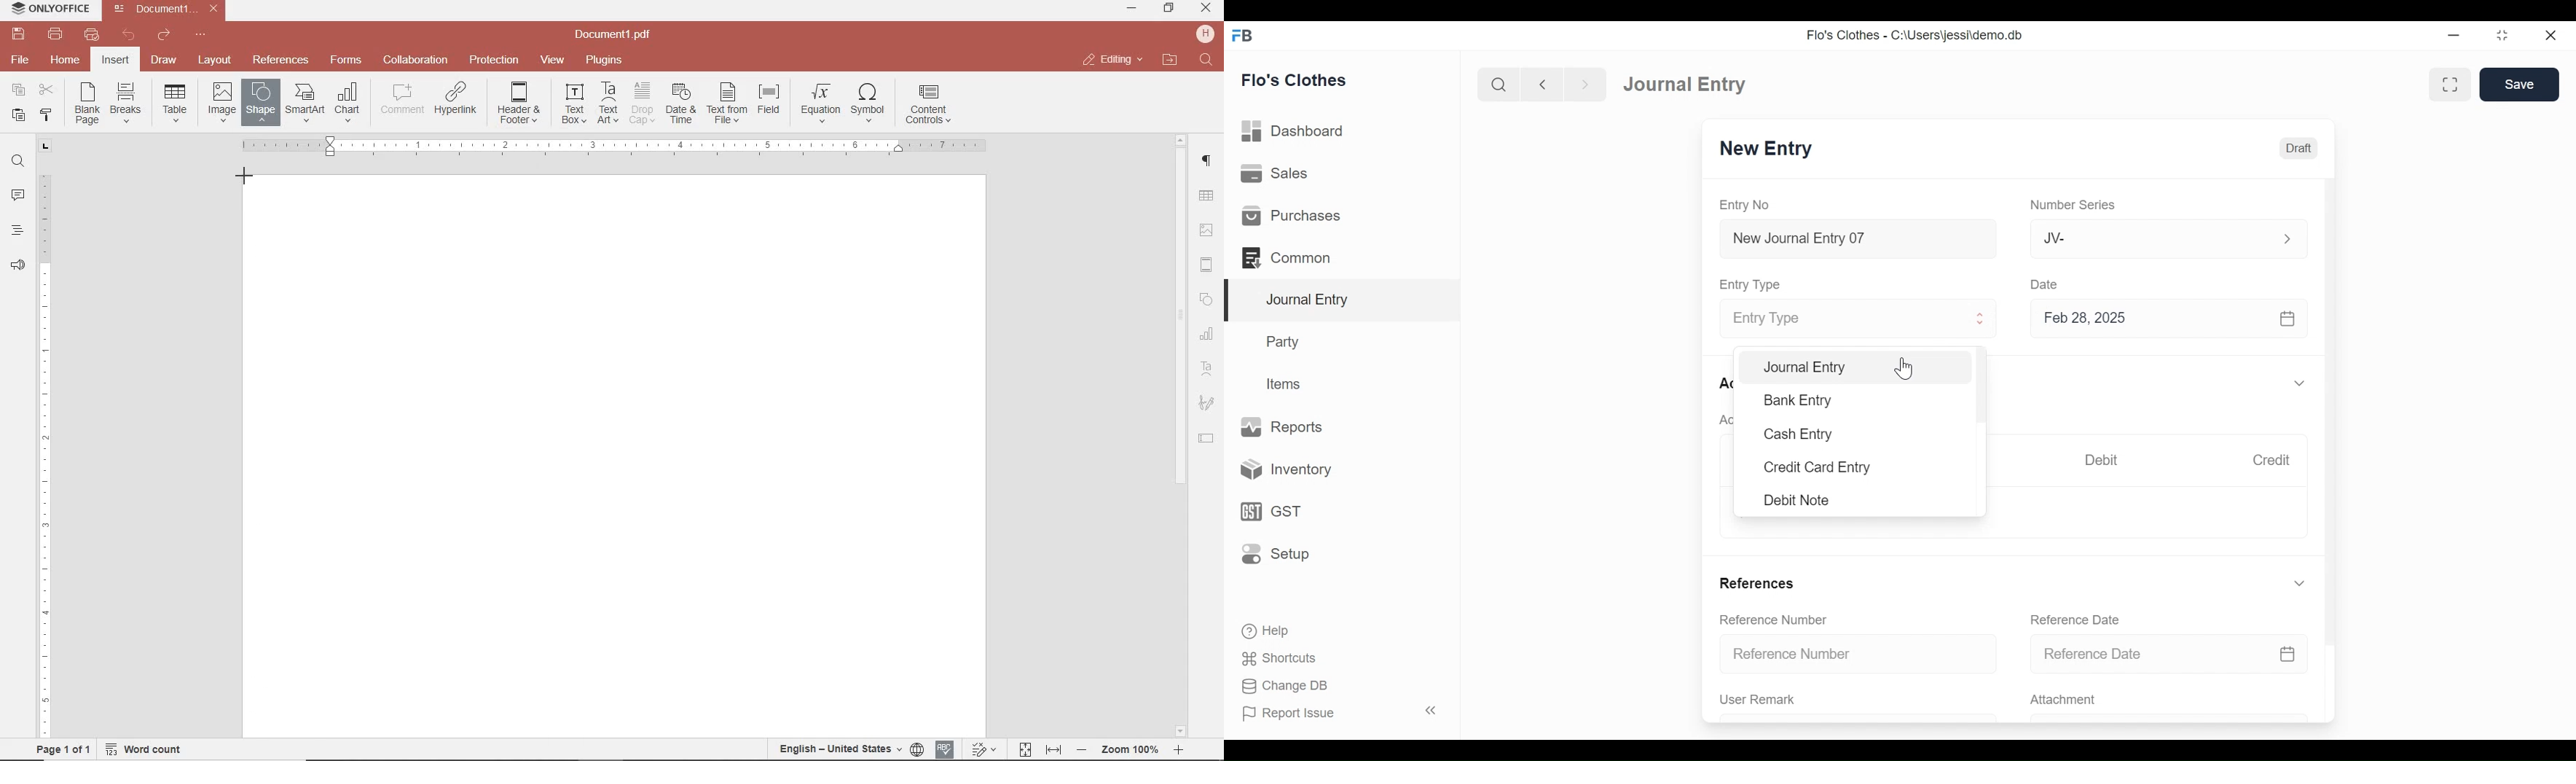  What do you see at coordinates (1289, 257) in the screenshot?
I see `Common` at bounding box center [1289, 257].